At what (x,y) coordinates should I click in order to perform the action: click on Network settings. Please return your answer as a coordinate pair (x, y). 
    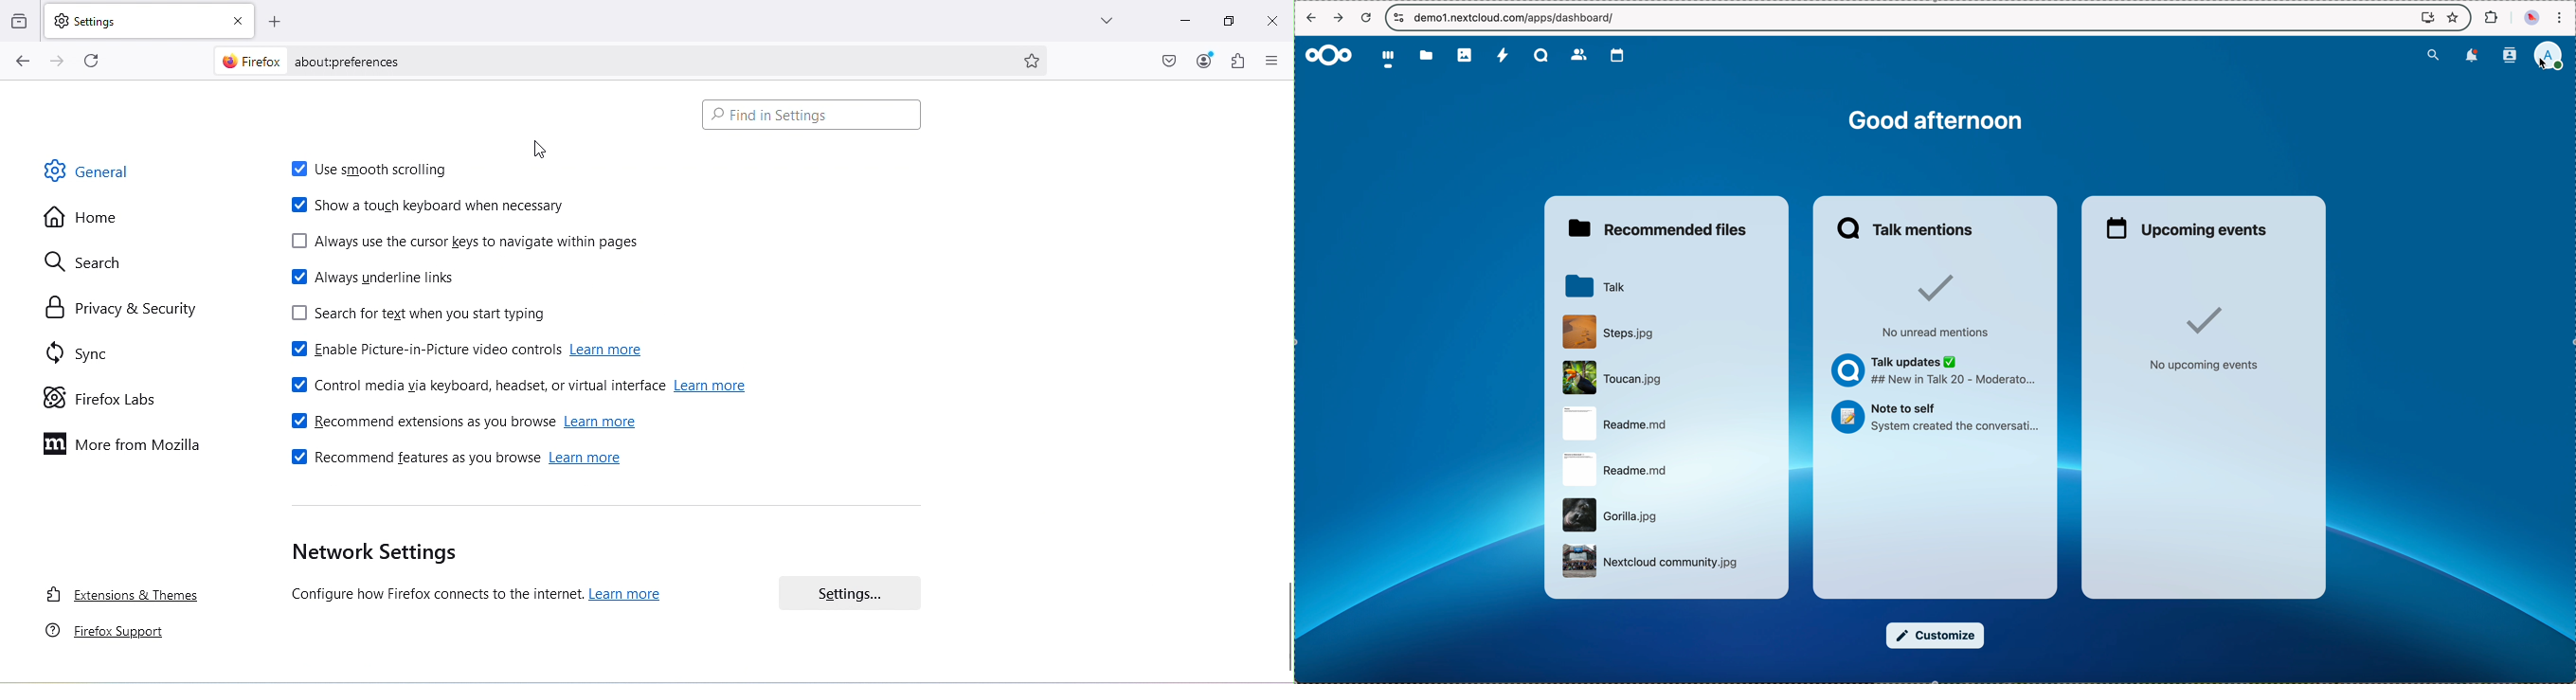
    Looking at the image, I should click on (429, 576).